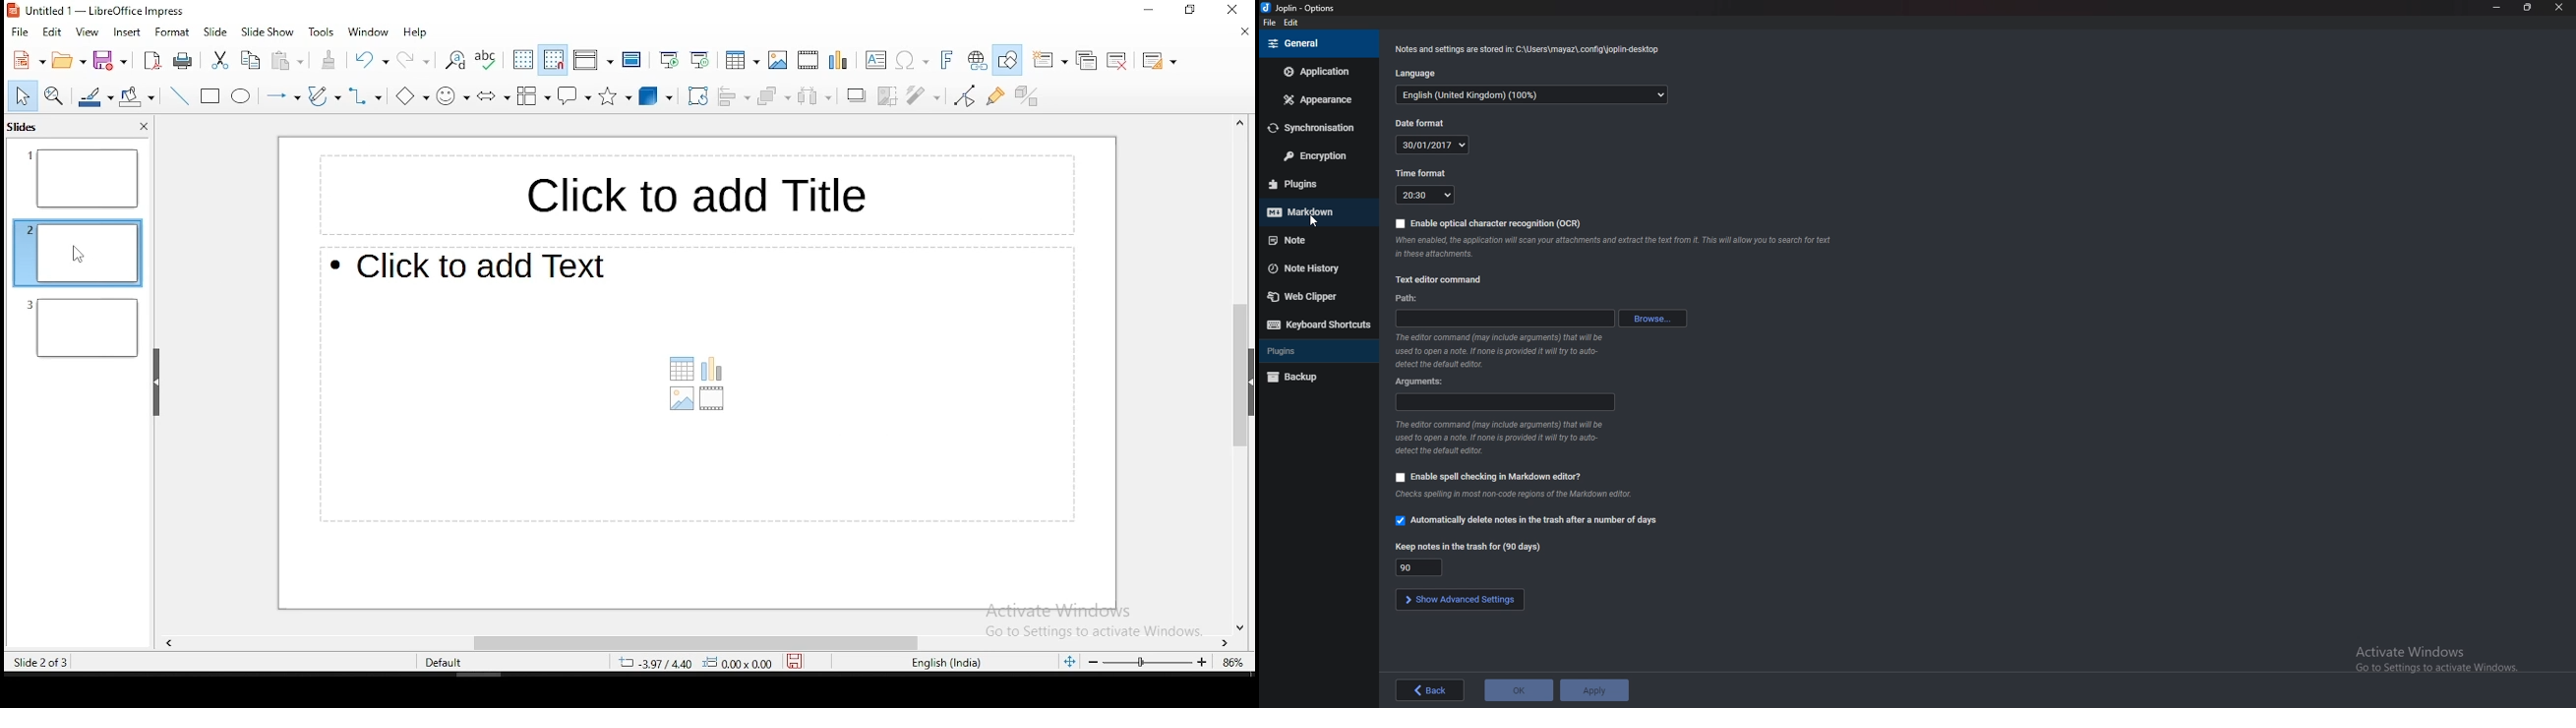 Image resolution: width=2576 pixels, height=728 pixels. I want to click on slide 1, so click(83, 179).